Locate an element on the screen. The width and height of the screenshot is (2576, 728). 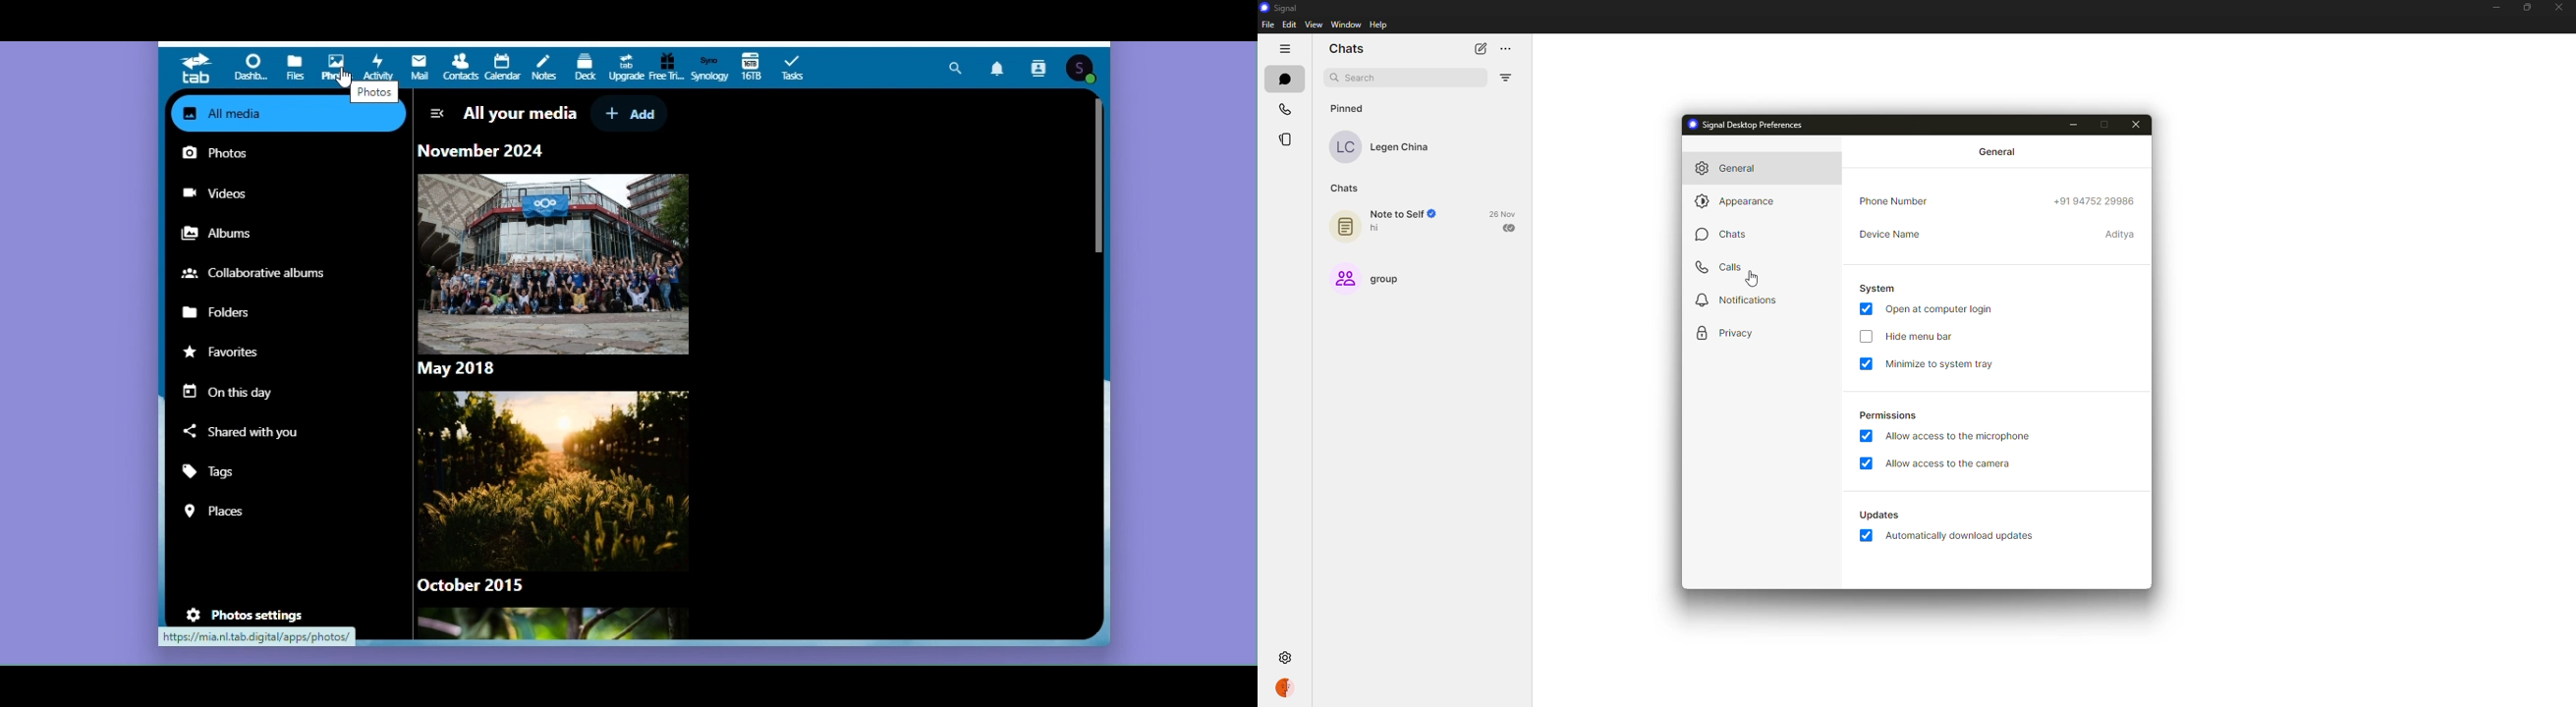
Photo settings is located at coordinates (254, 615).